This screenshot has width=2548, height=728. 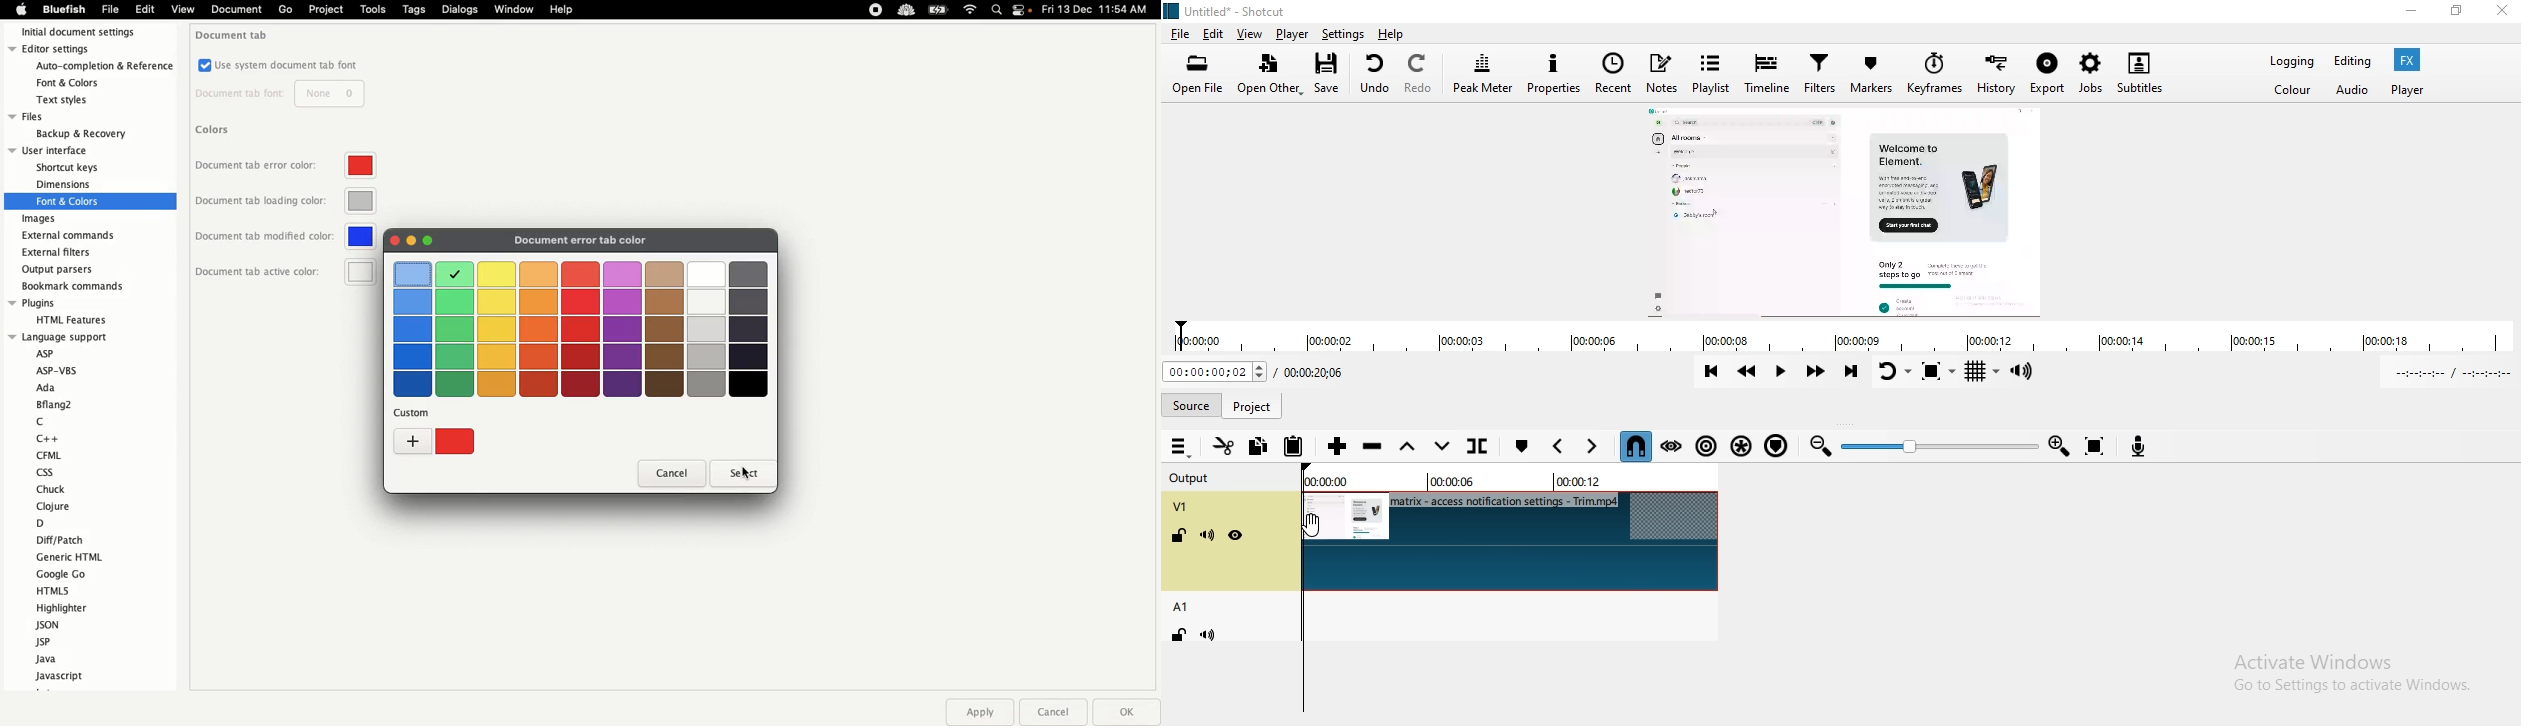 I want to click on Open other , so click(x=1269, y=75).